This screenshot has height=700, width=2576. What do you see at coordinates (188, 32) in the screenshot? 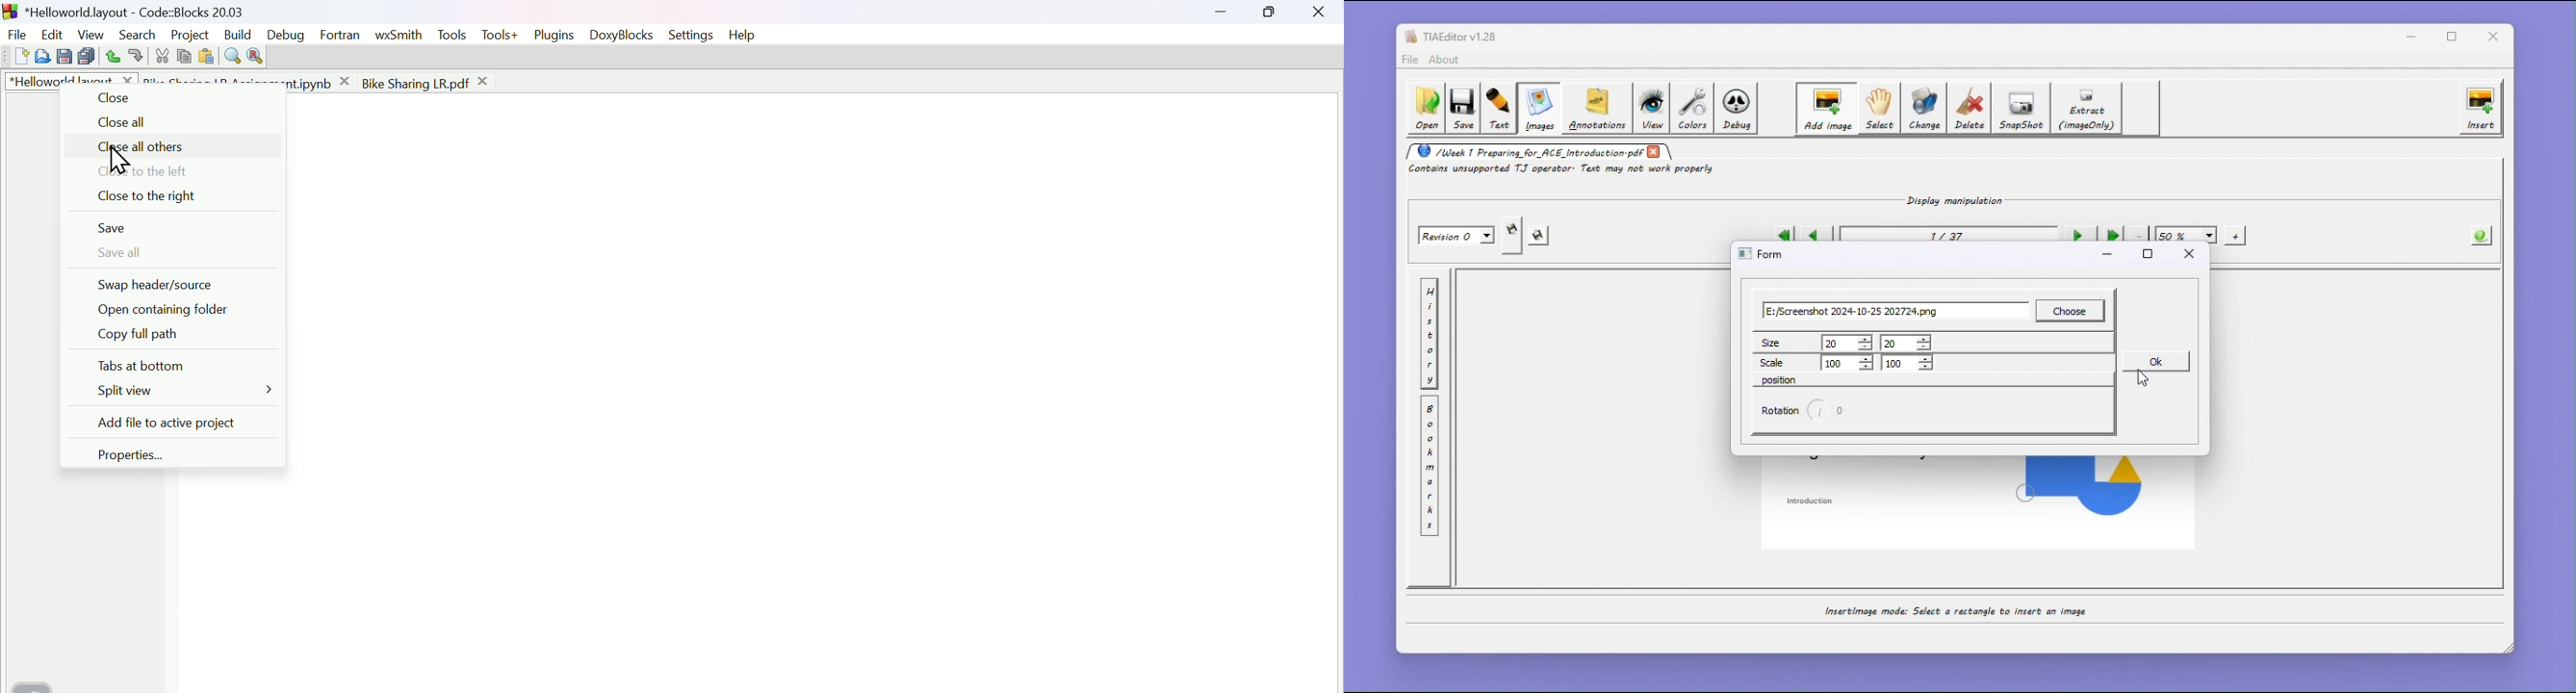
I see `Project` at bounding box center [188, 32].